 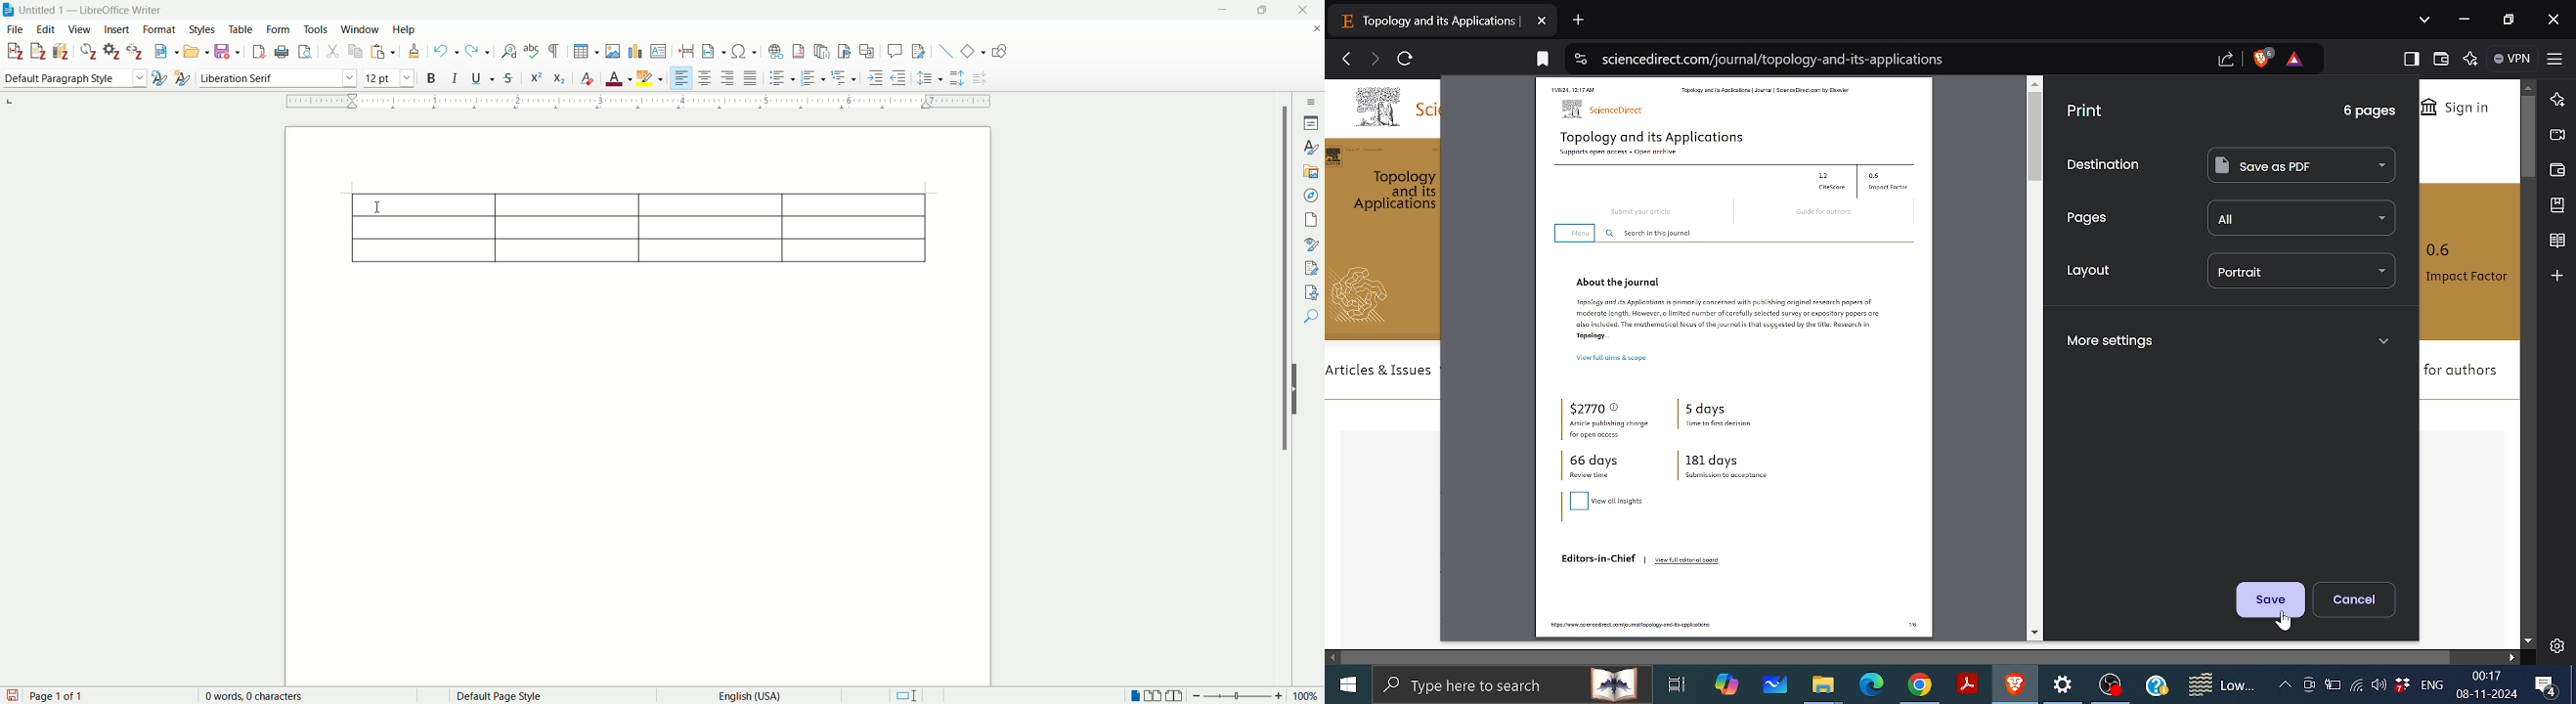 What do you see at coordinates (1821, 687) in the screenshot?
I see `Files` at bounding box center [1821, 687].